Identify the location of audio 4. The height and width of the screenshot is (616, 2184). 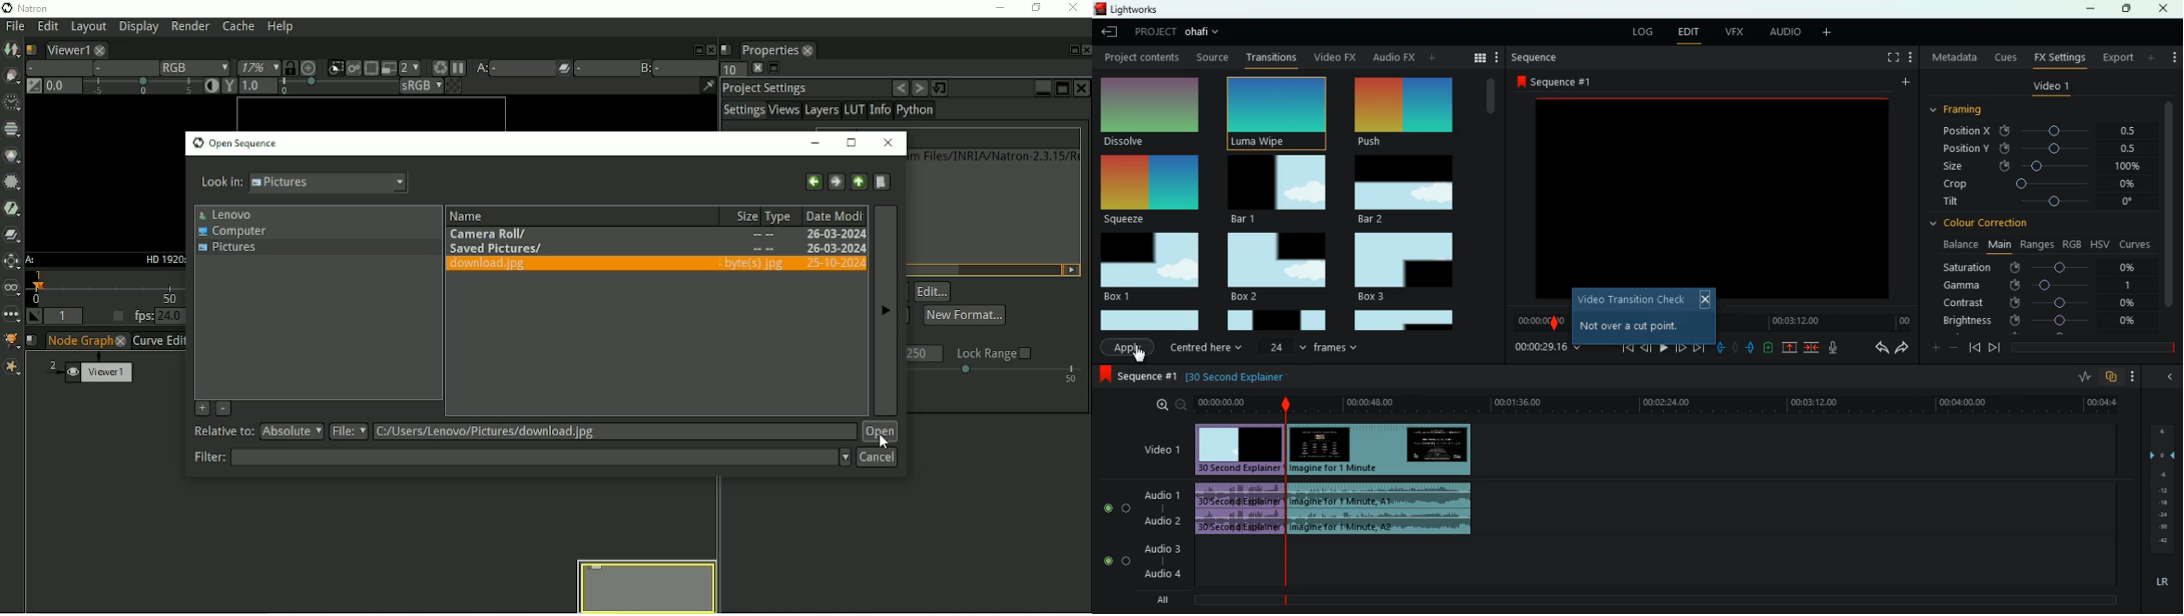
(1162, 575).